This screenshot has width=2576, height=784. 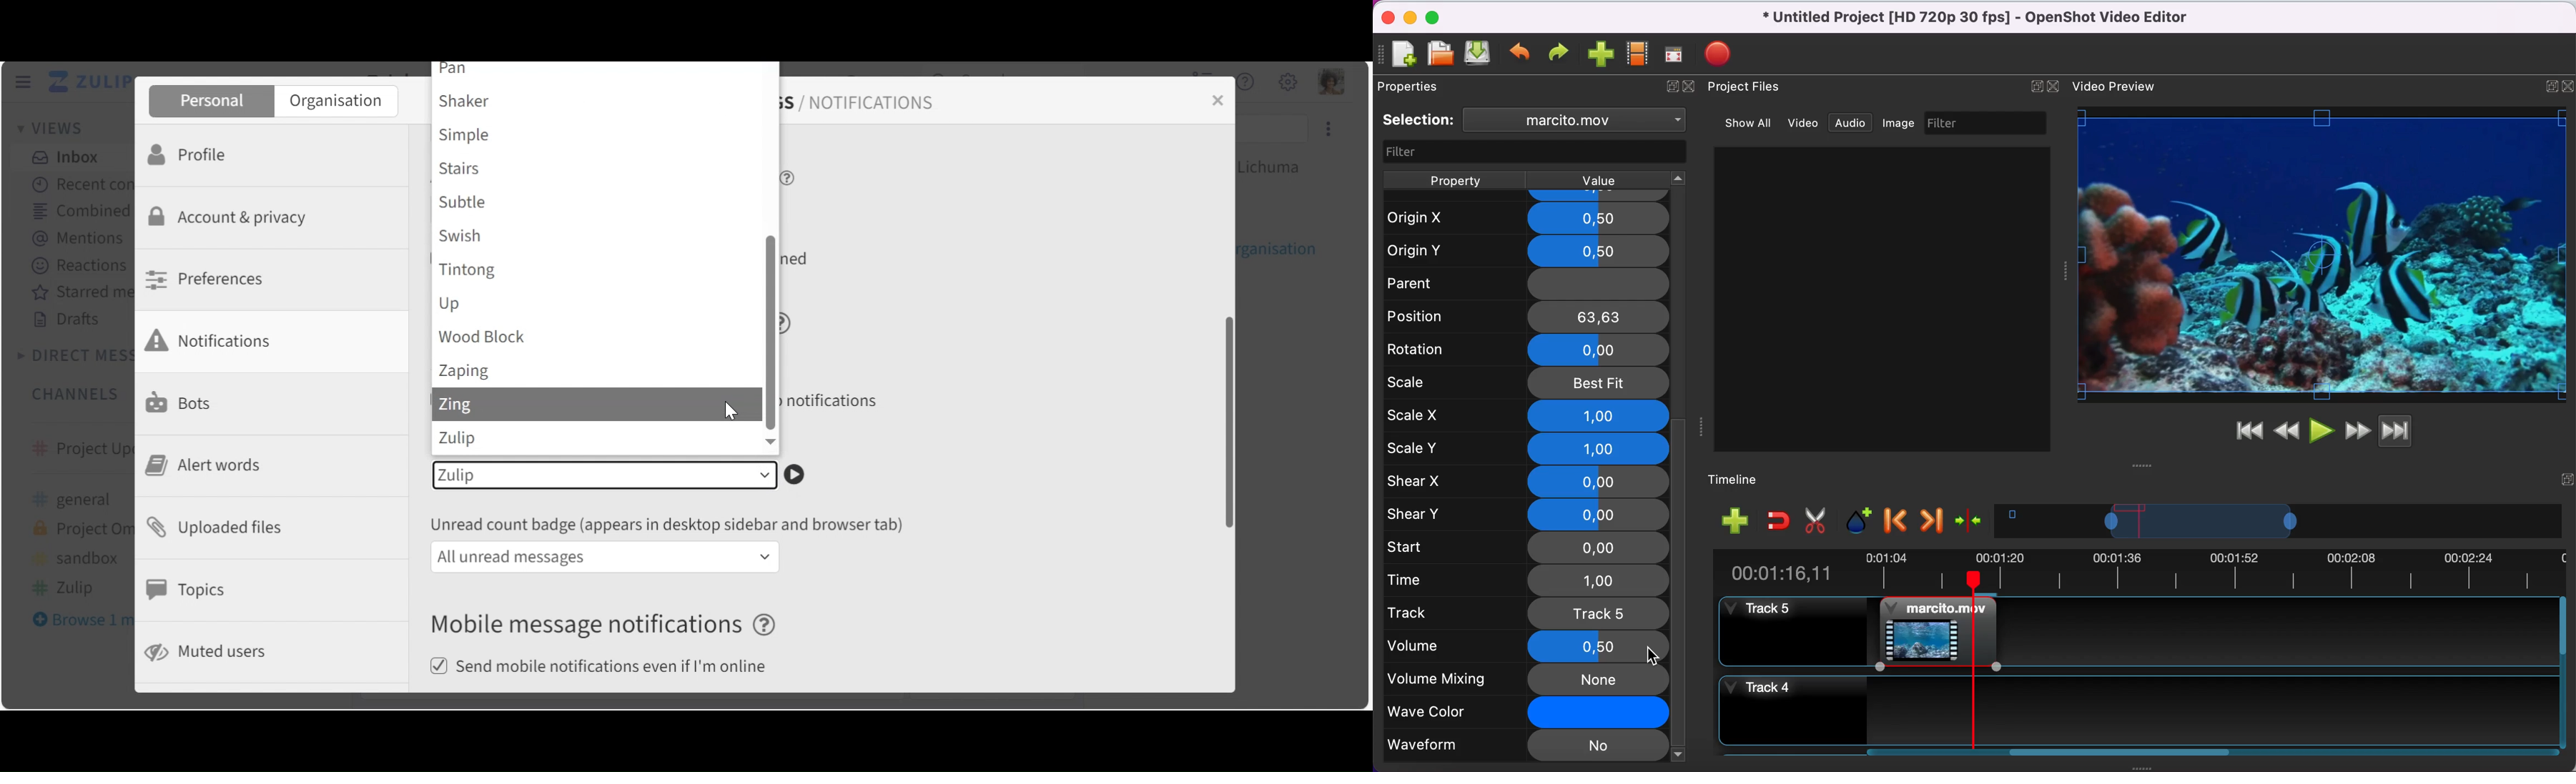 What do you see at coordinates (573, 406) in the screenshot?
I see `Zing` at bounding box center [573, 406].